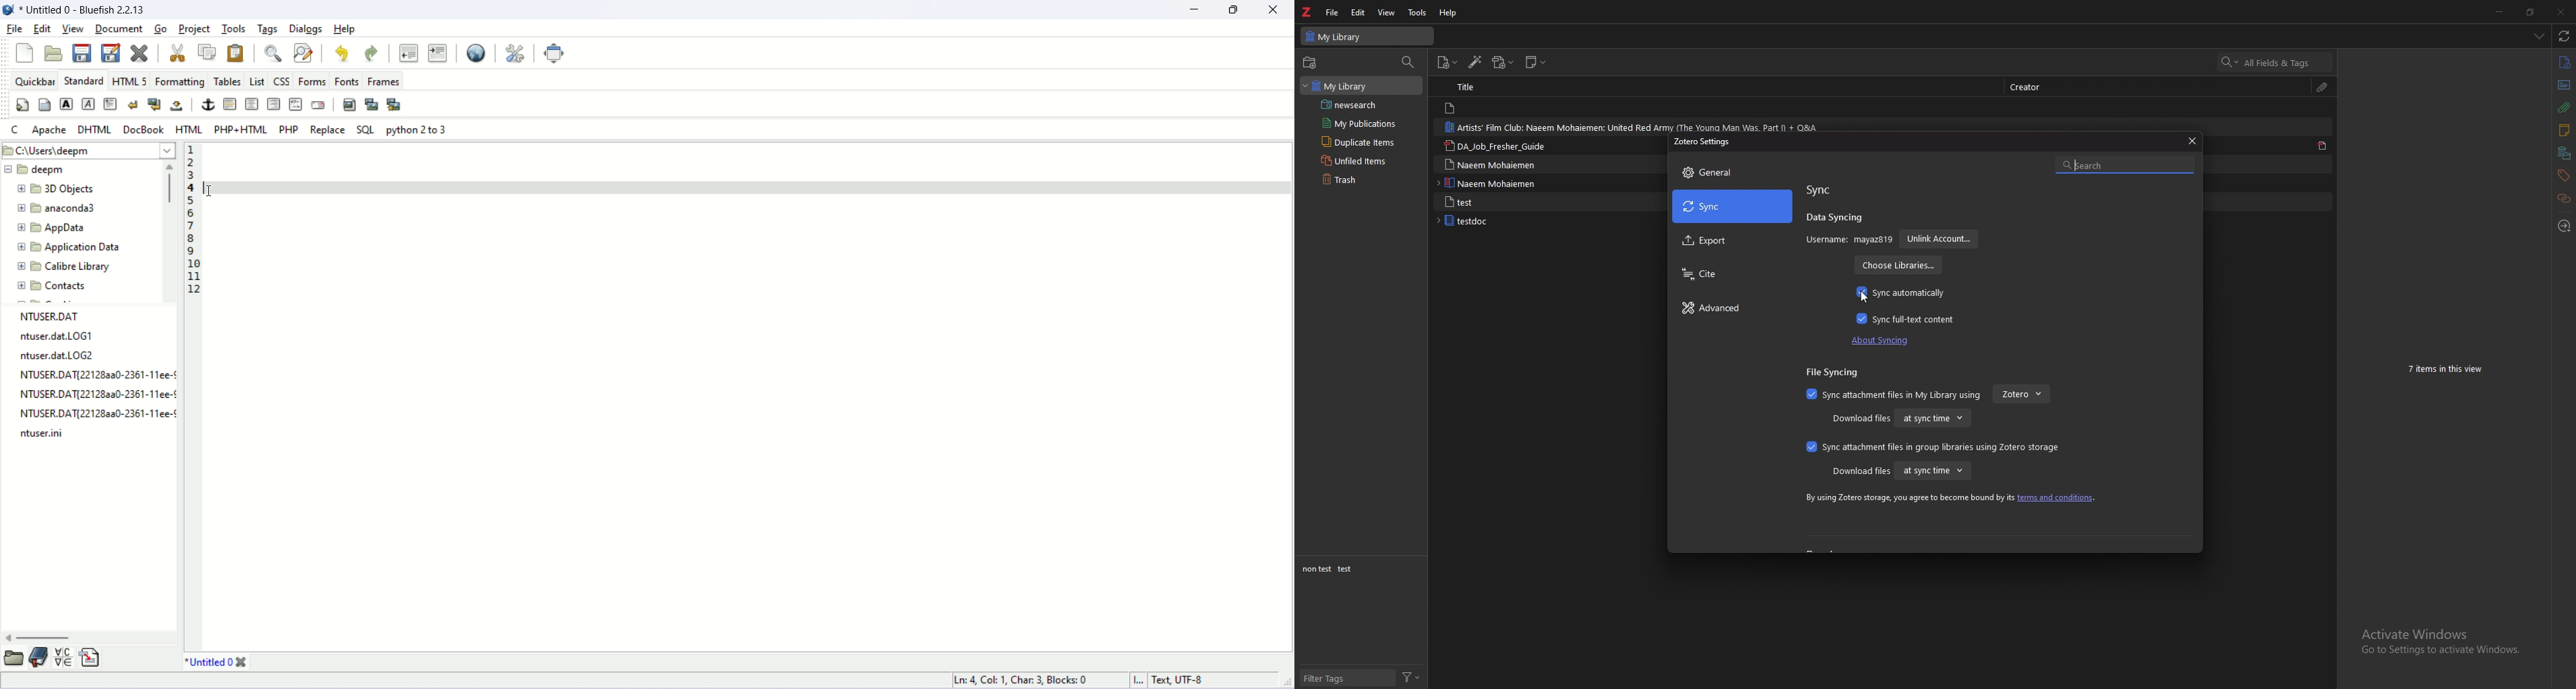 The image size is (2576, 700). What do you see at coordinates (2530, 12) in the screenshot?
I see `resize` at bounding box center [2530, 12].